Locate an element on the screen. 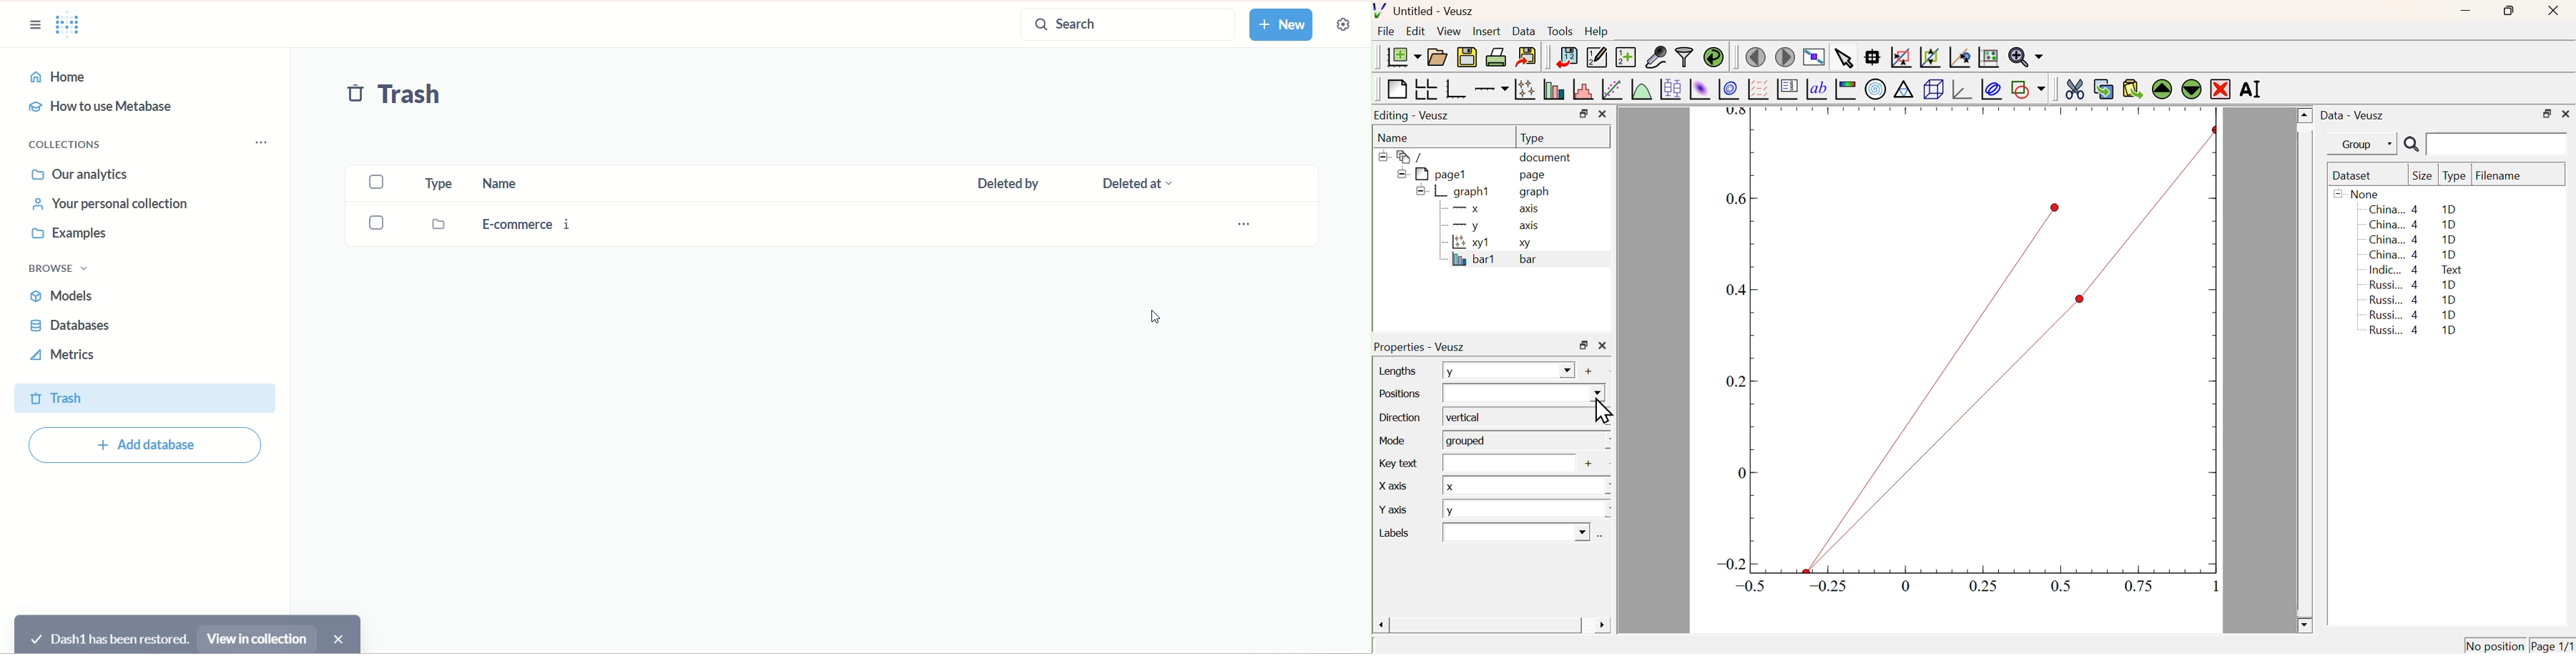  Restore Down is located at coordinates (2547, 114).